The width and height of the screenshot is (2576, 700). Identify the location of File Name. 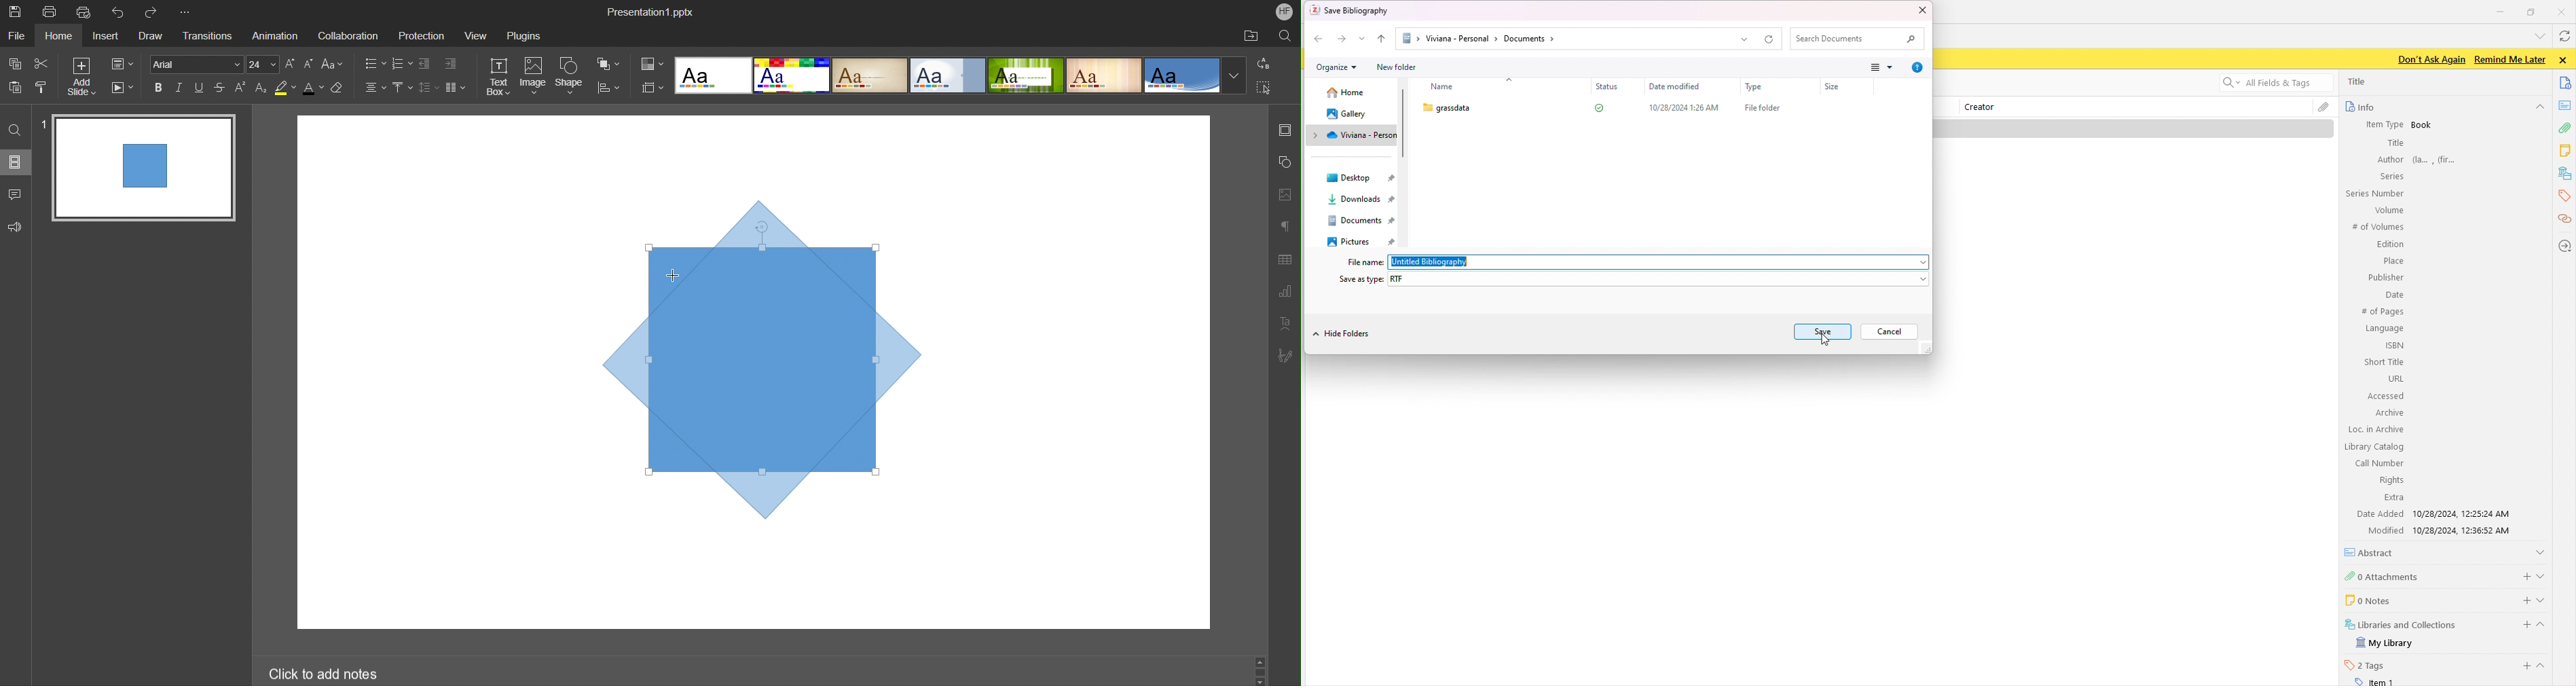
(1636, 262).